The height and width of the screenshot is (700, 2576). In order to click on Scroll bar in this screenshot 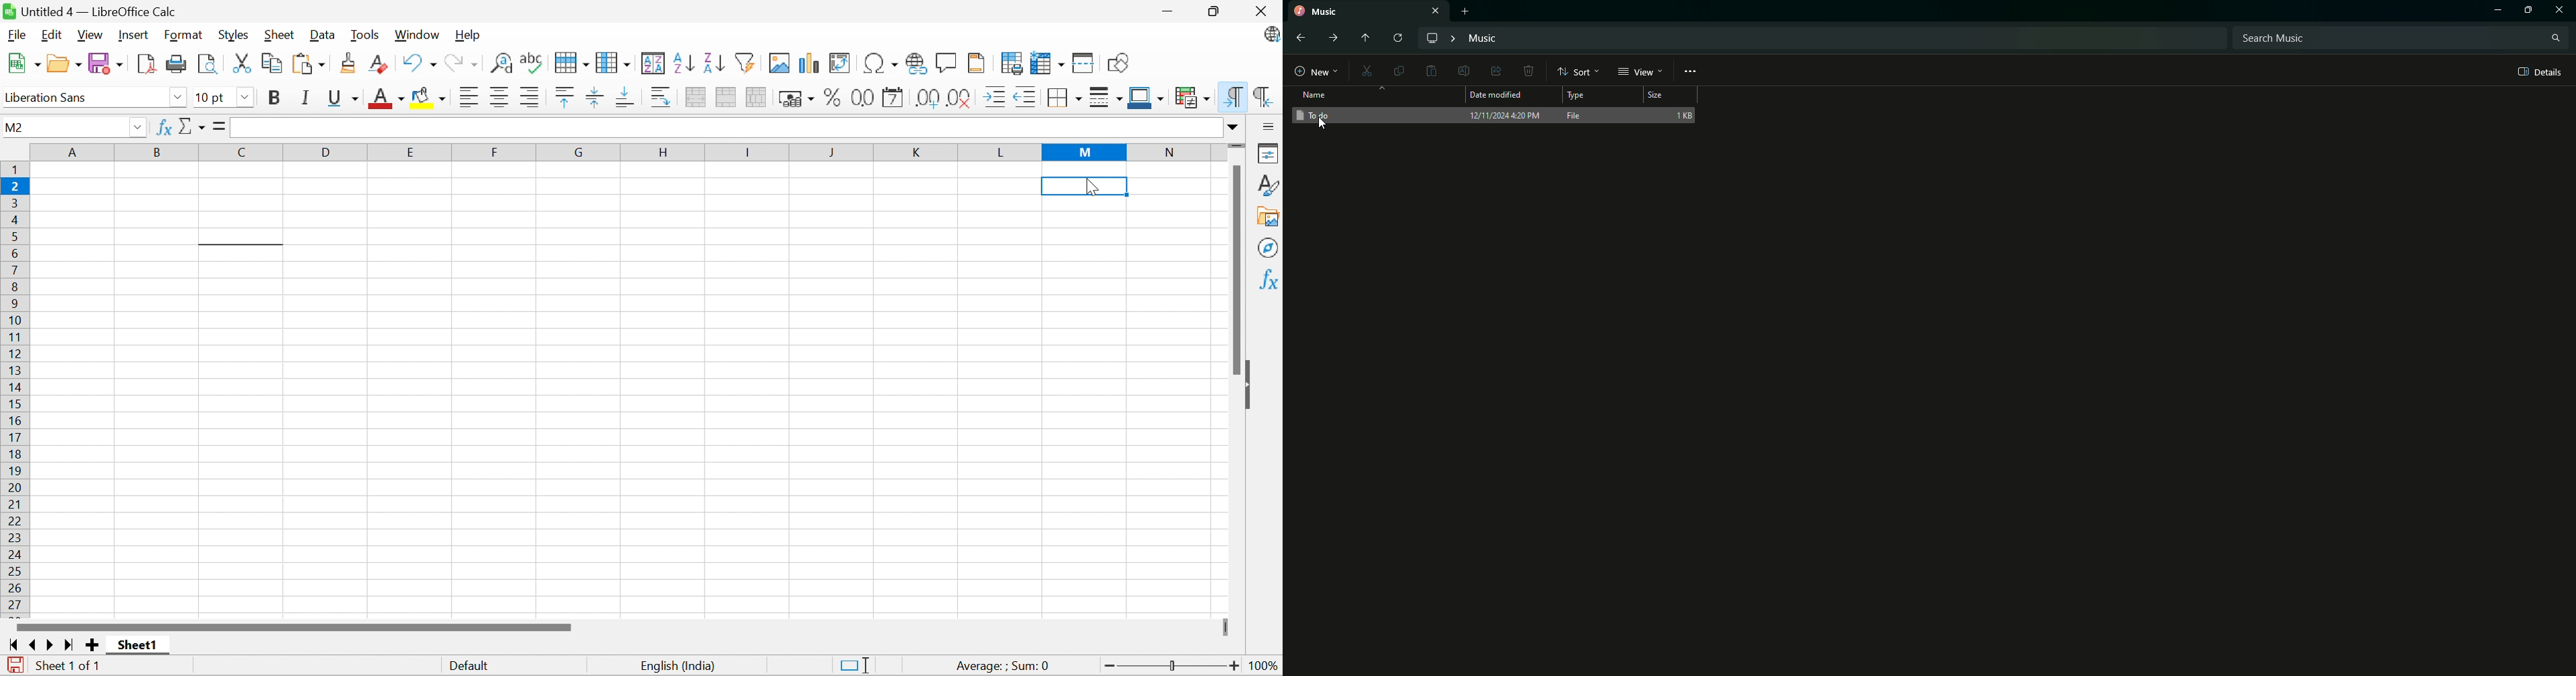, I will do `click(293, 626)`.